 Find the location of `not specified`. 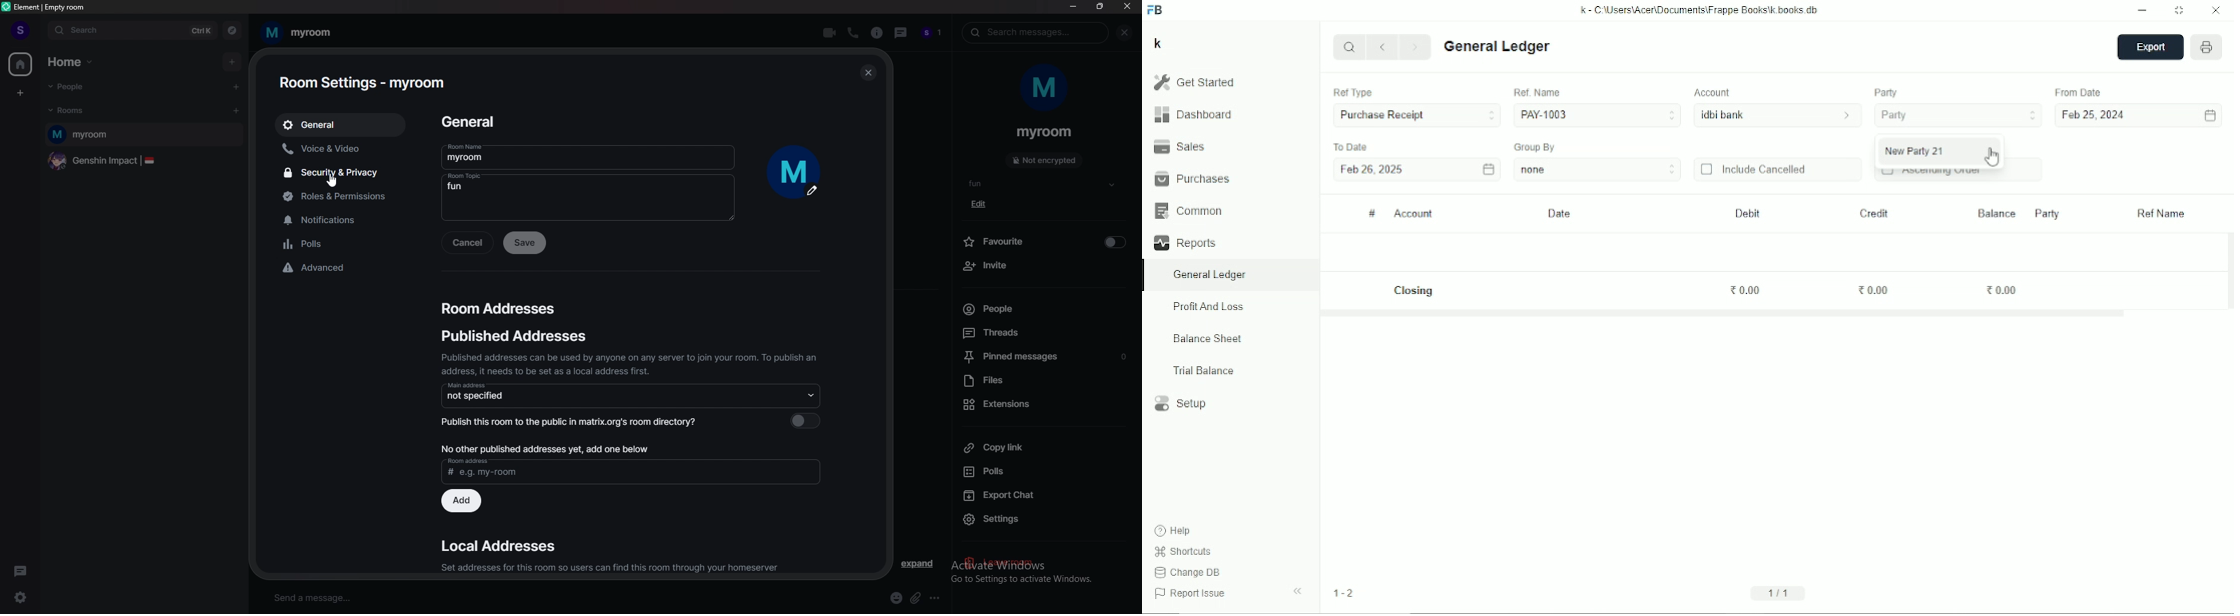

not specified is located at coordinates (629, 394).